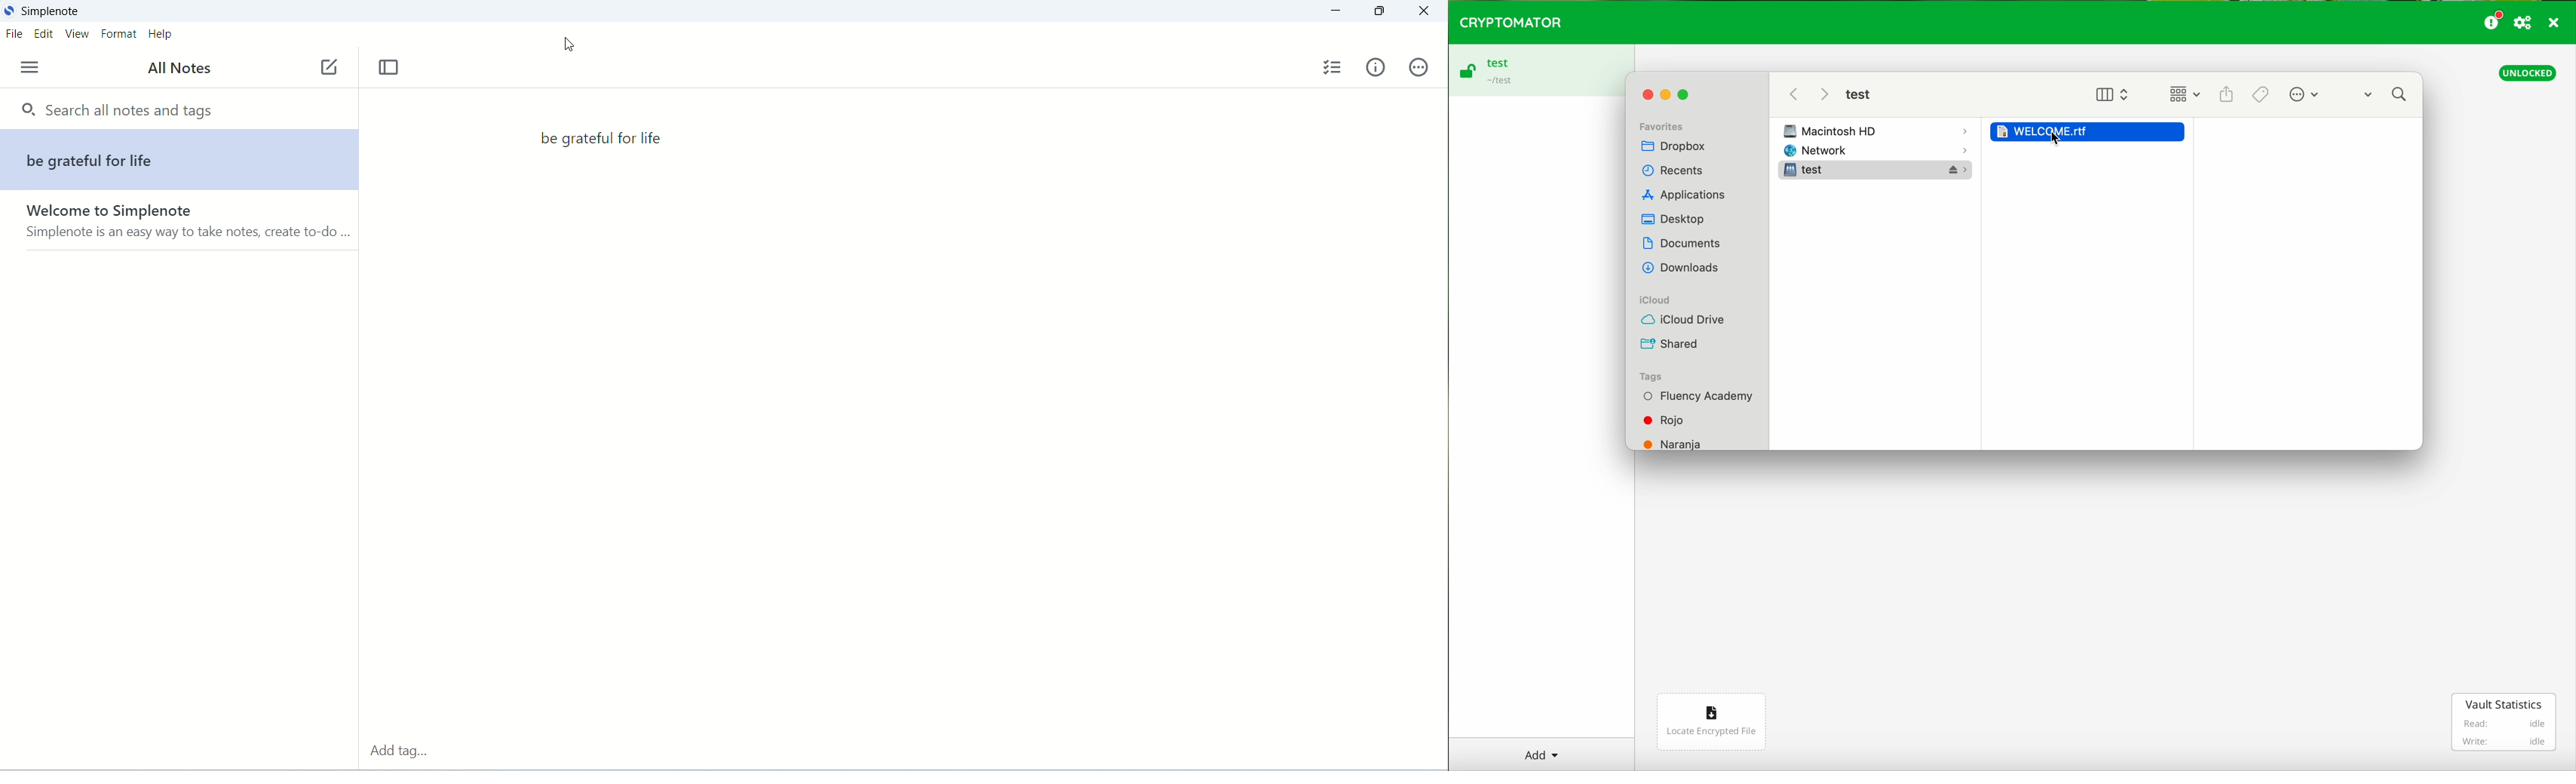 The height and width of the screenshot is (784, 2576). Describe the element at coordinates (601, 142) in the screenshot. I see `motivational note` at that location.